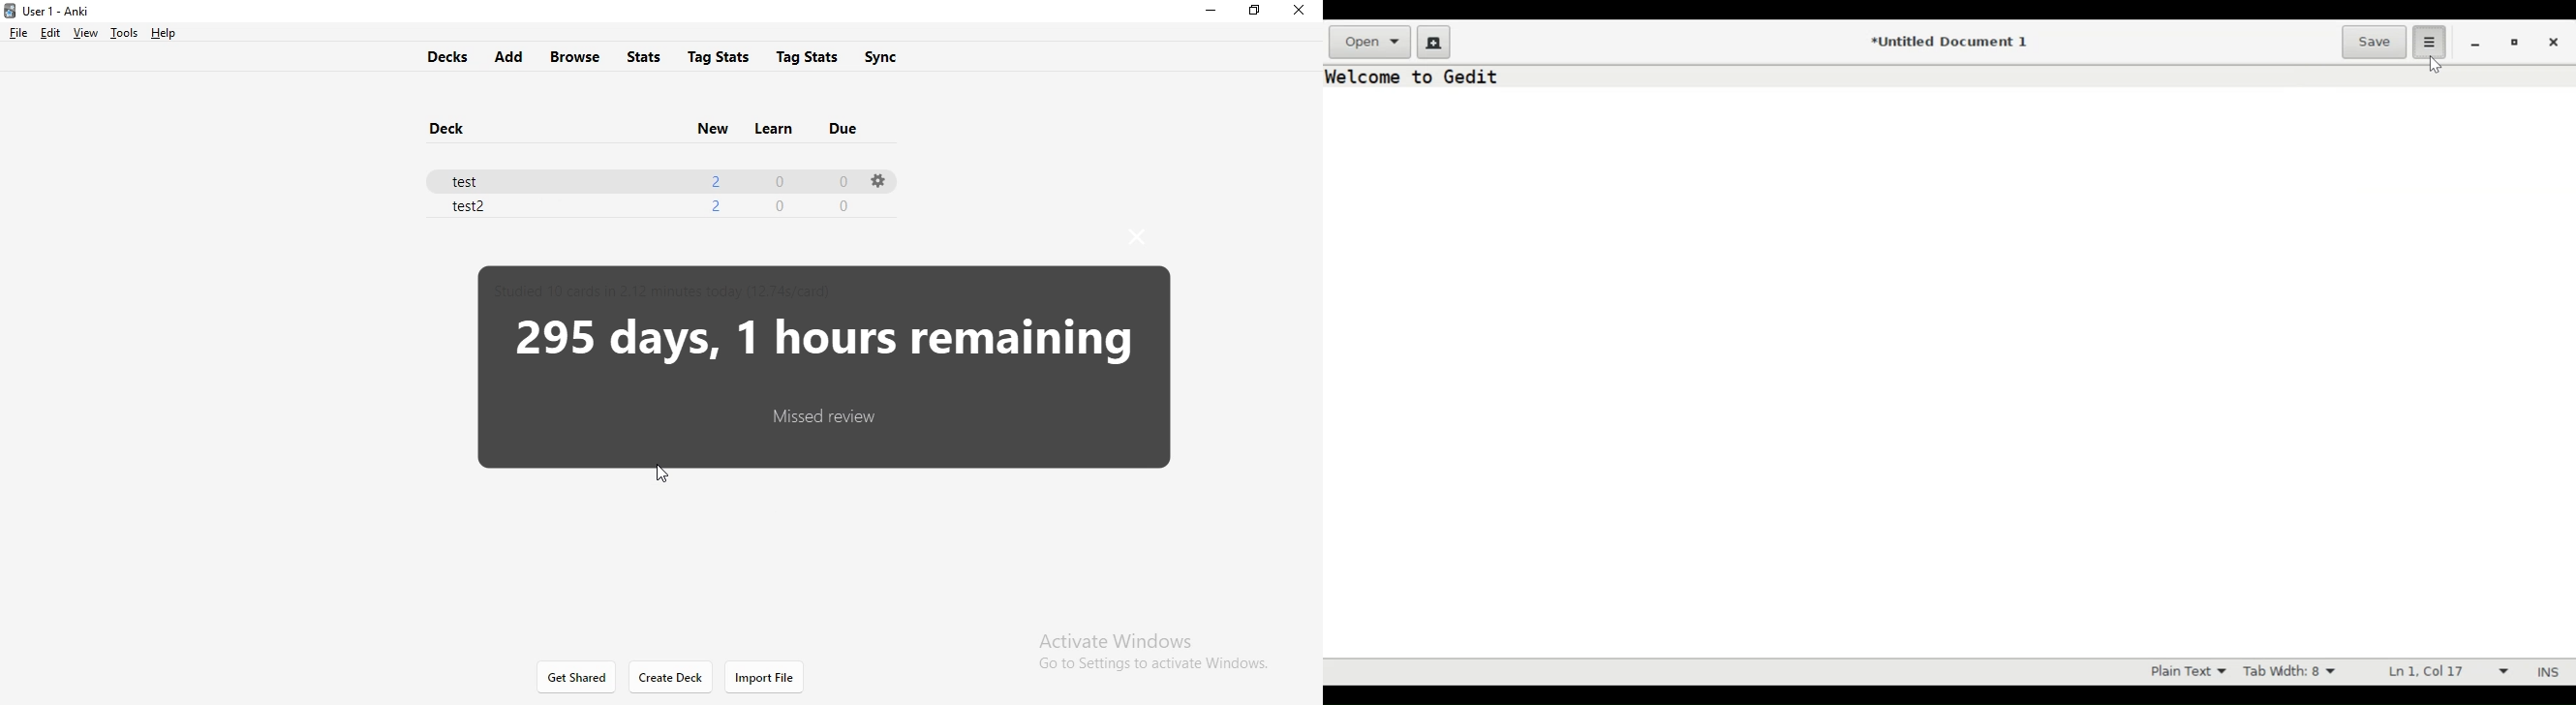 This screenshot has height=728, width=2576. Describe the element at coordinates (1210, 13) in the screenshot. I see `minimise` at that location.